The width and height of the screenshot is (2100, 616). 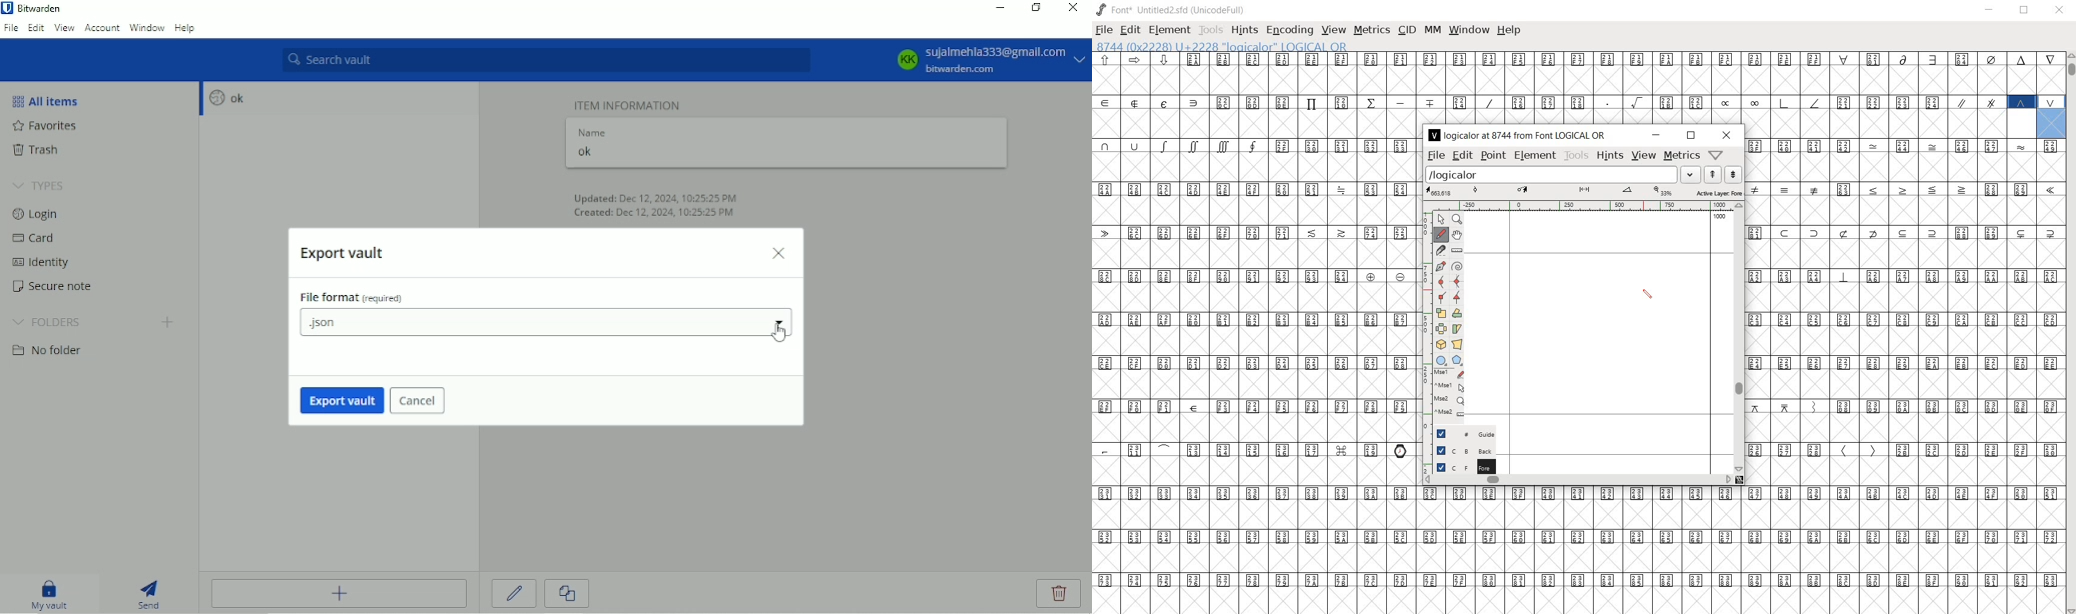 I want to click on Identity, so click(x=47, y=264).